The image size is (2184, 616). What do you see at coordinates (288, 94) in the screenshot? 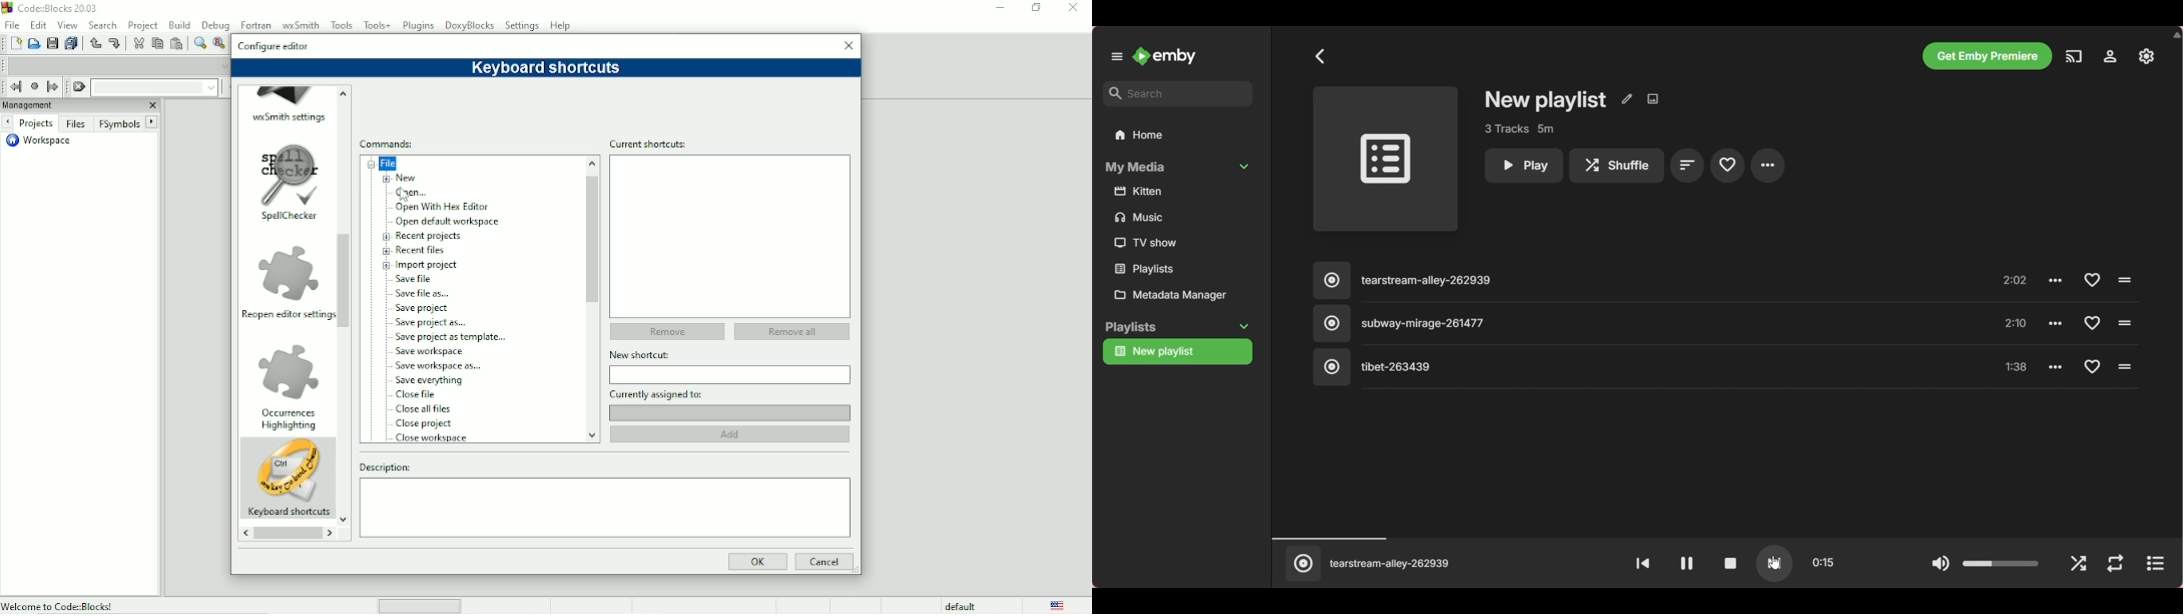
I see `Image` at bounding box center [288, 94].